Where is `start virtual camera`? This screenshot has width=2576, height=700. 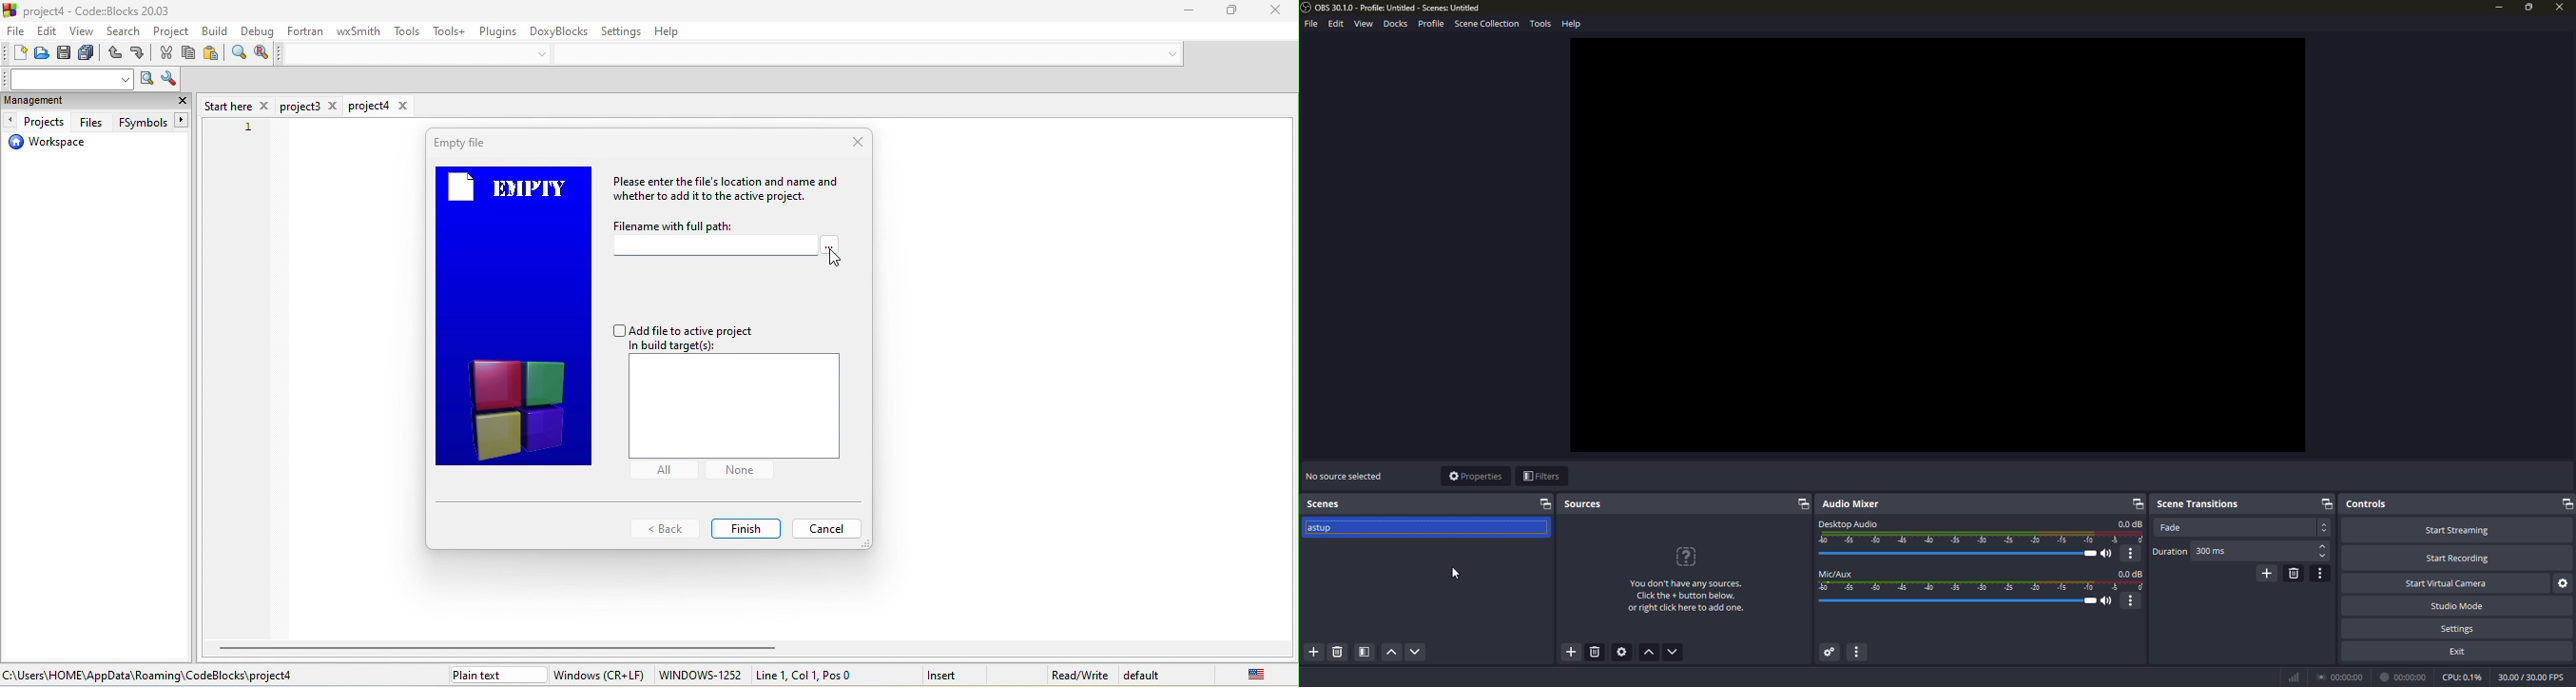 start virtual camera is located at coordinates (2449, 582).